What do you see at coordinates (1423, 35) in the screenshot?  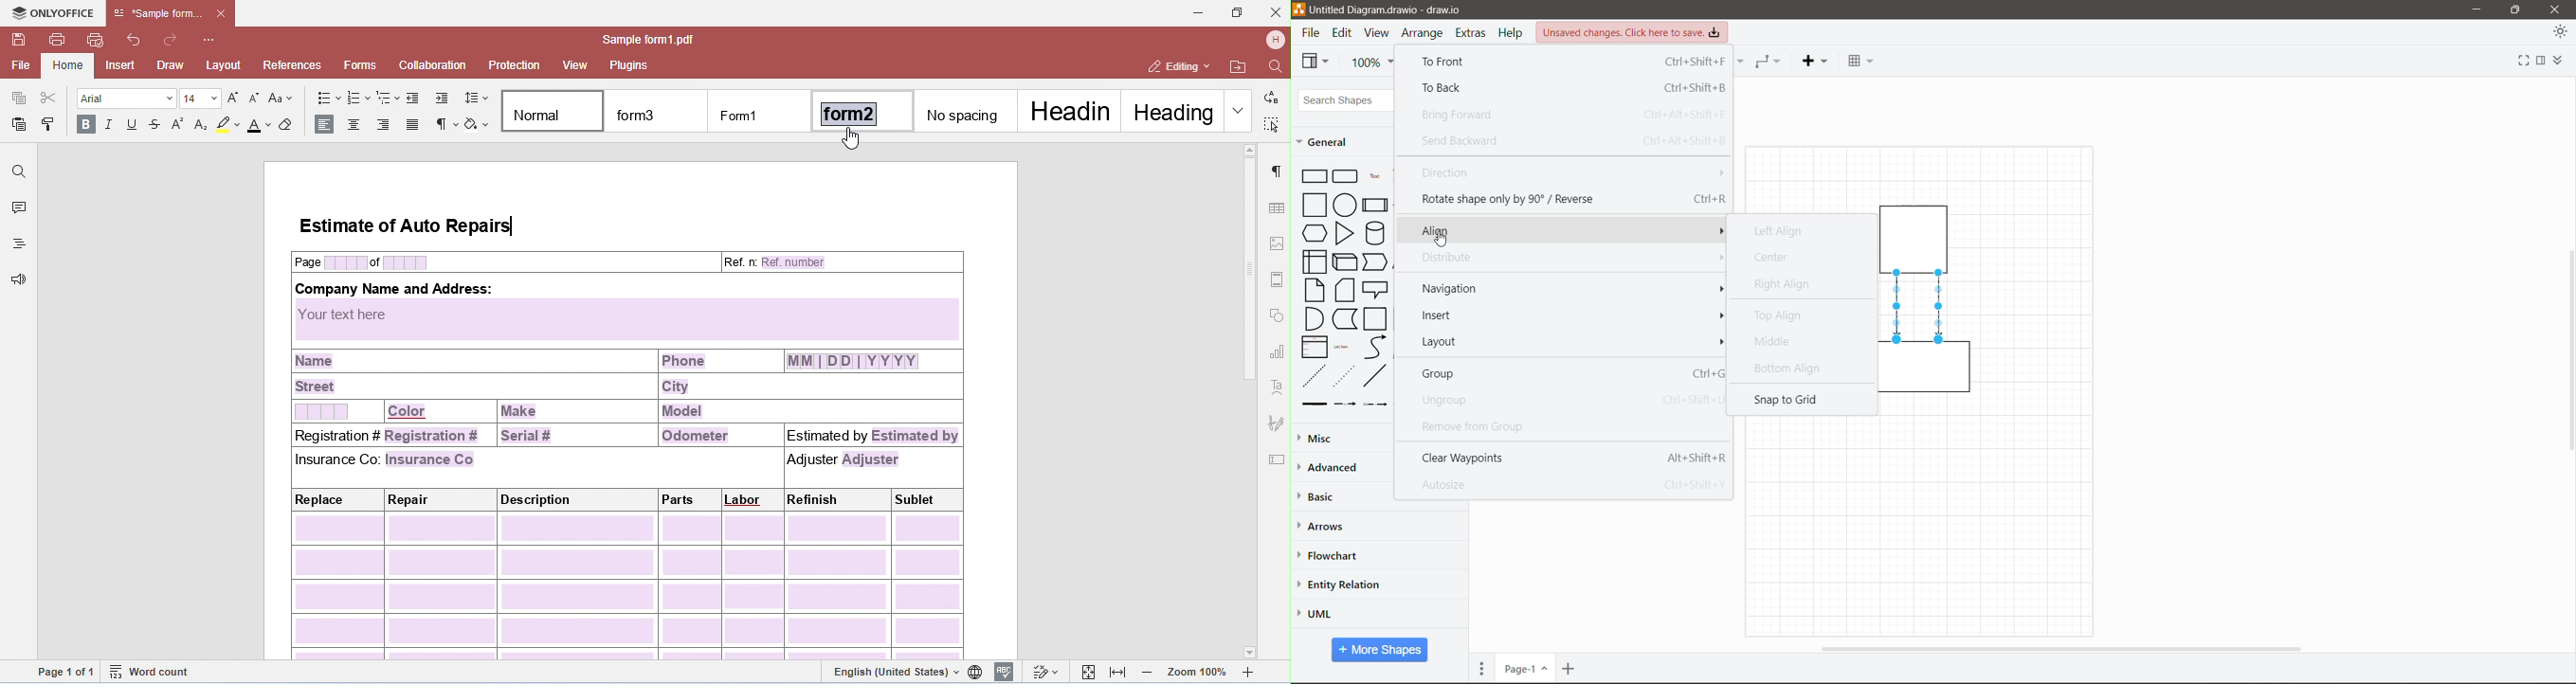 I see `Arrange` at bounding box center [1423, 35].